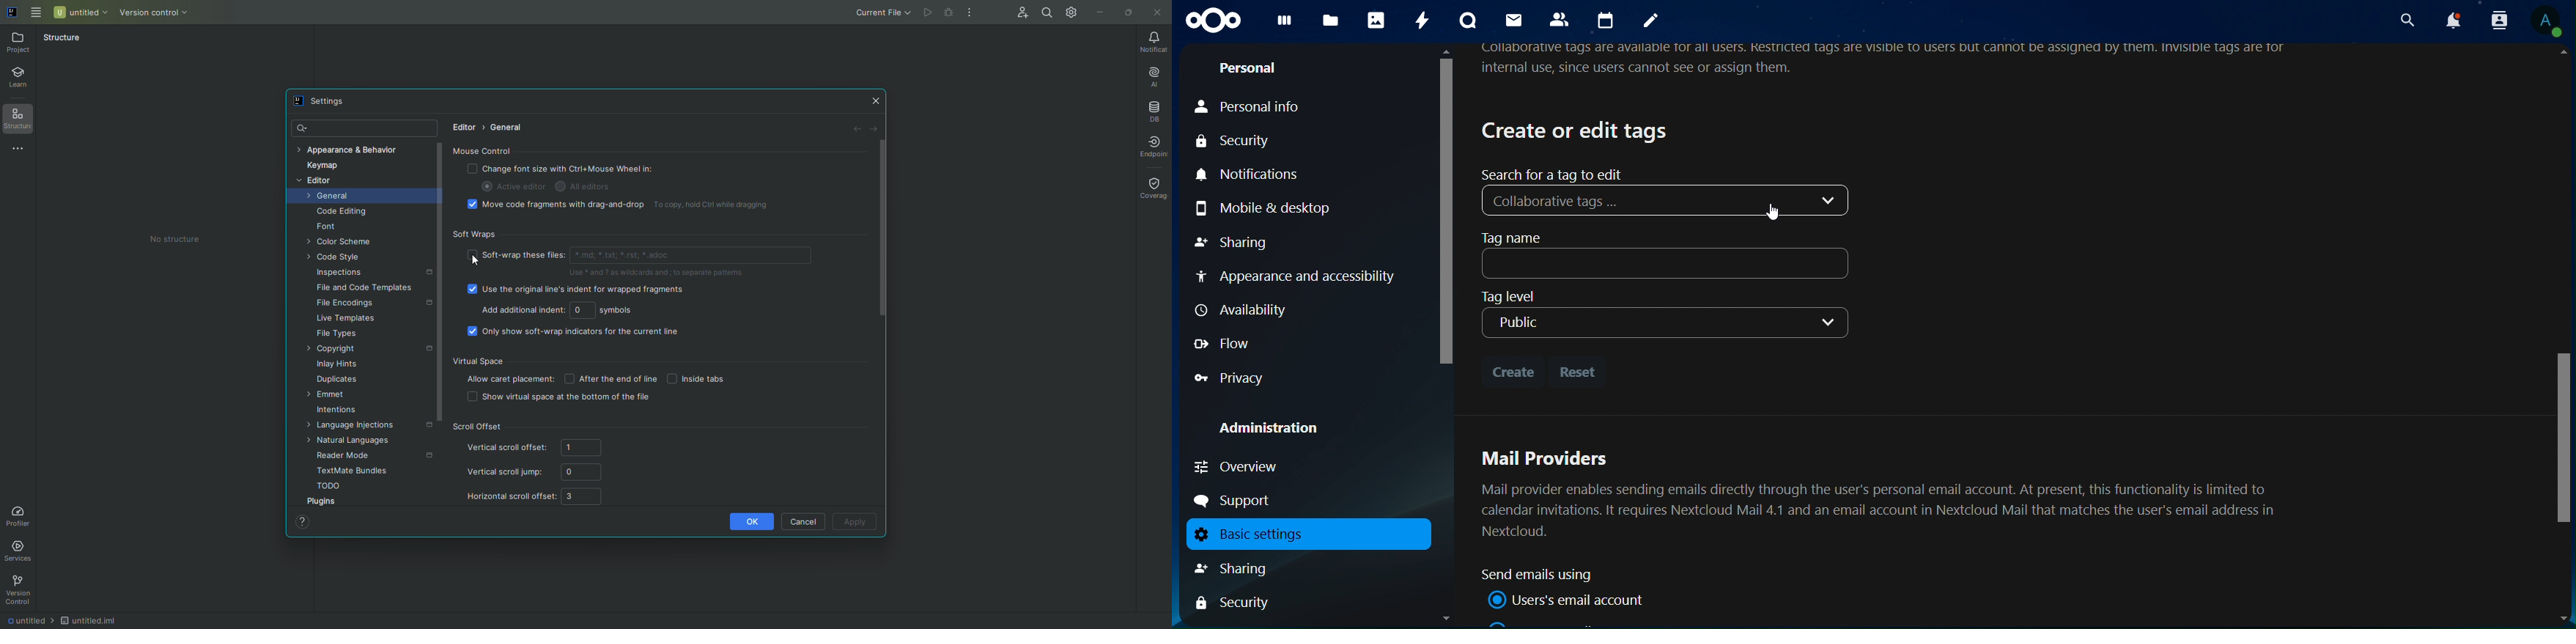 This screenshot has width=2576, height=644. I want to click on search for a tag to edit, so click(1555, 174).